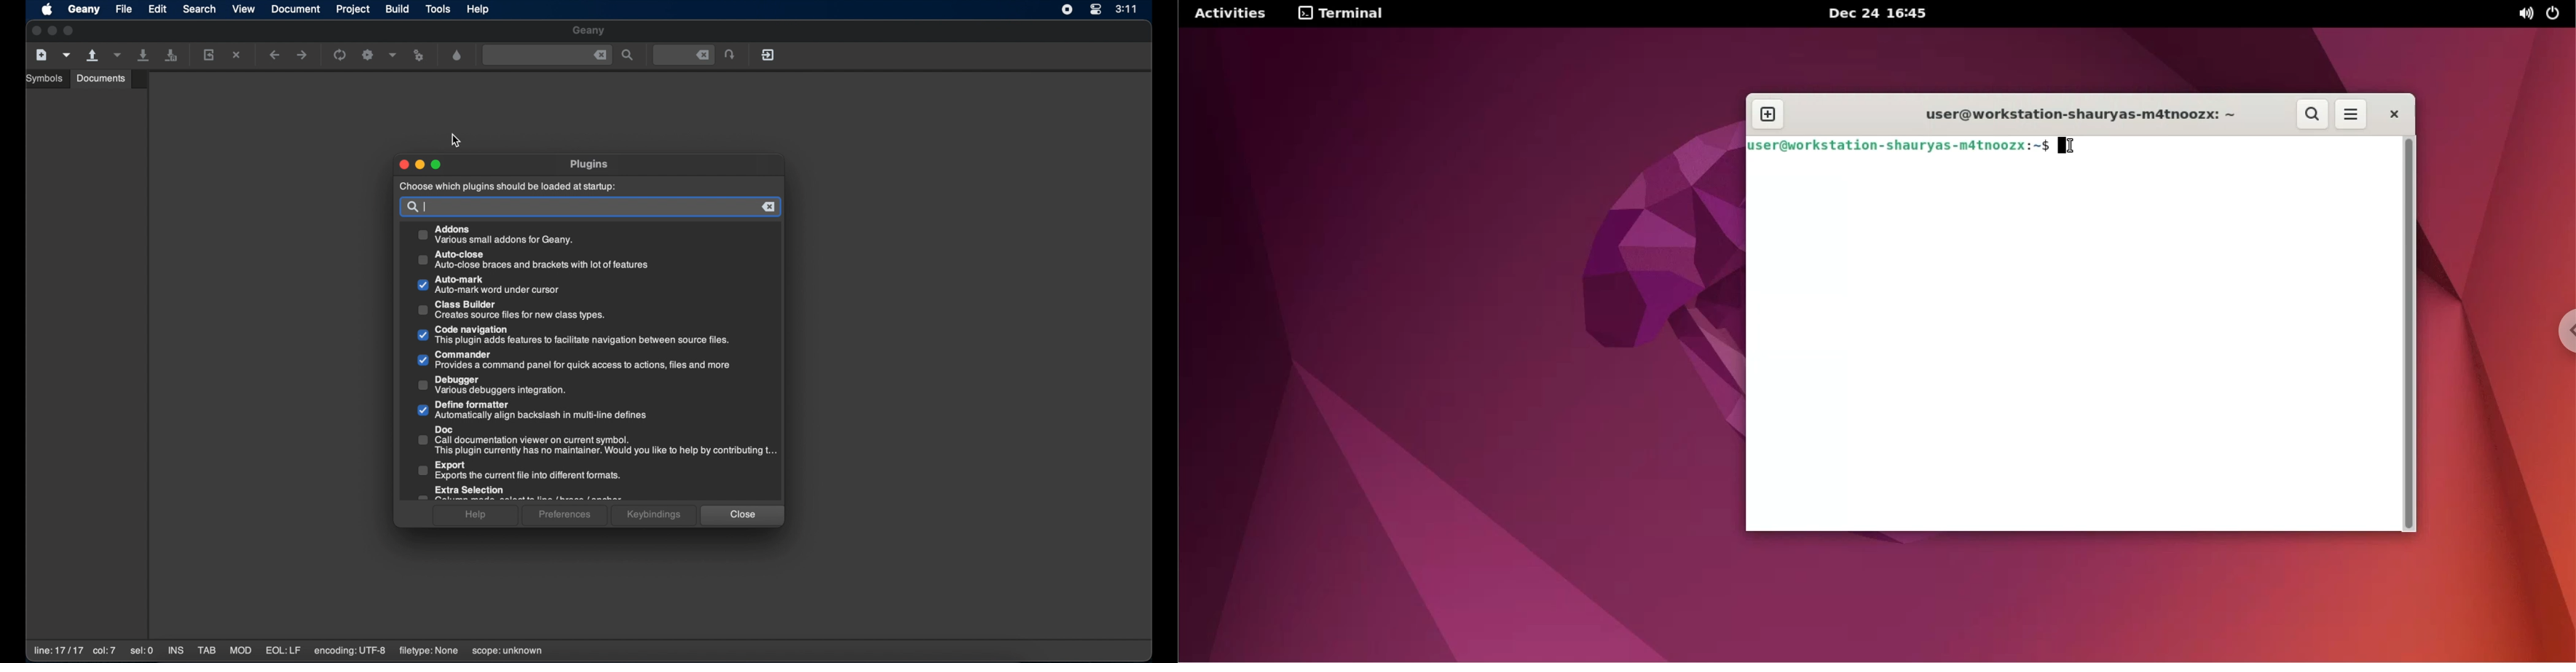 Image resolution: width=2576 pixels, height=672 pixels. What do you see at coordinates (524, 310) in the screenshot?
I see `Class  Builder Creates source files for new class types.` at bounding box center [524, 310].